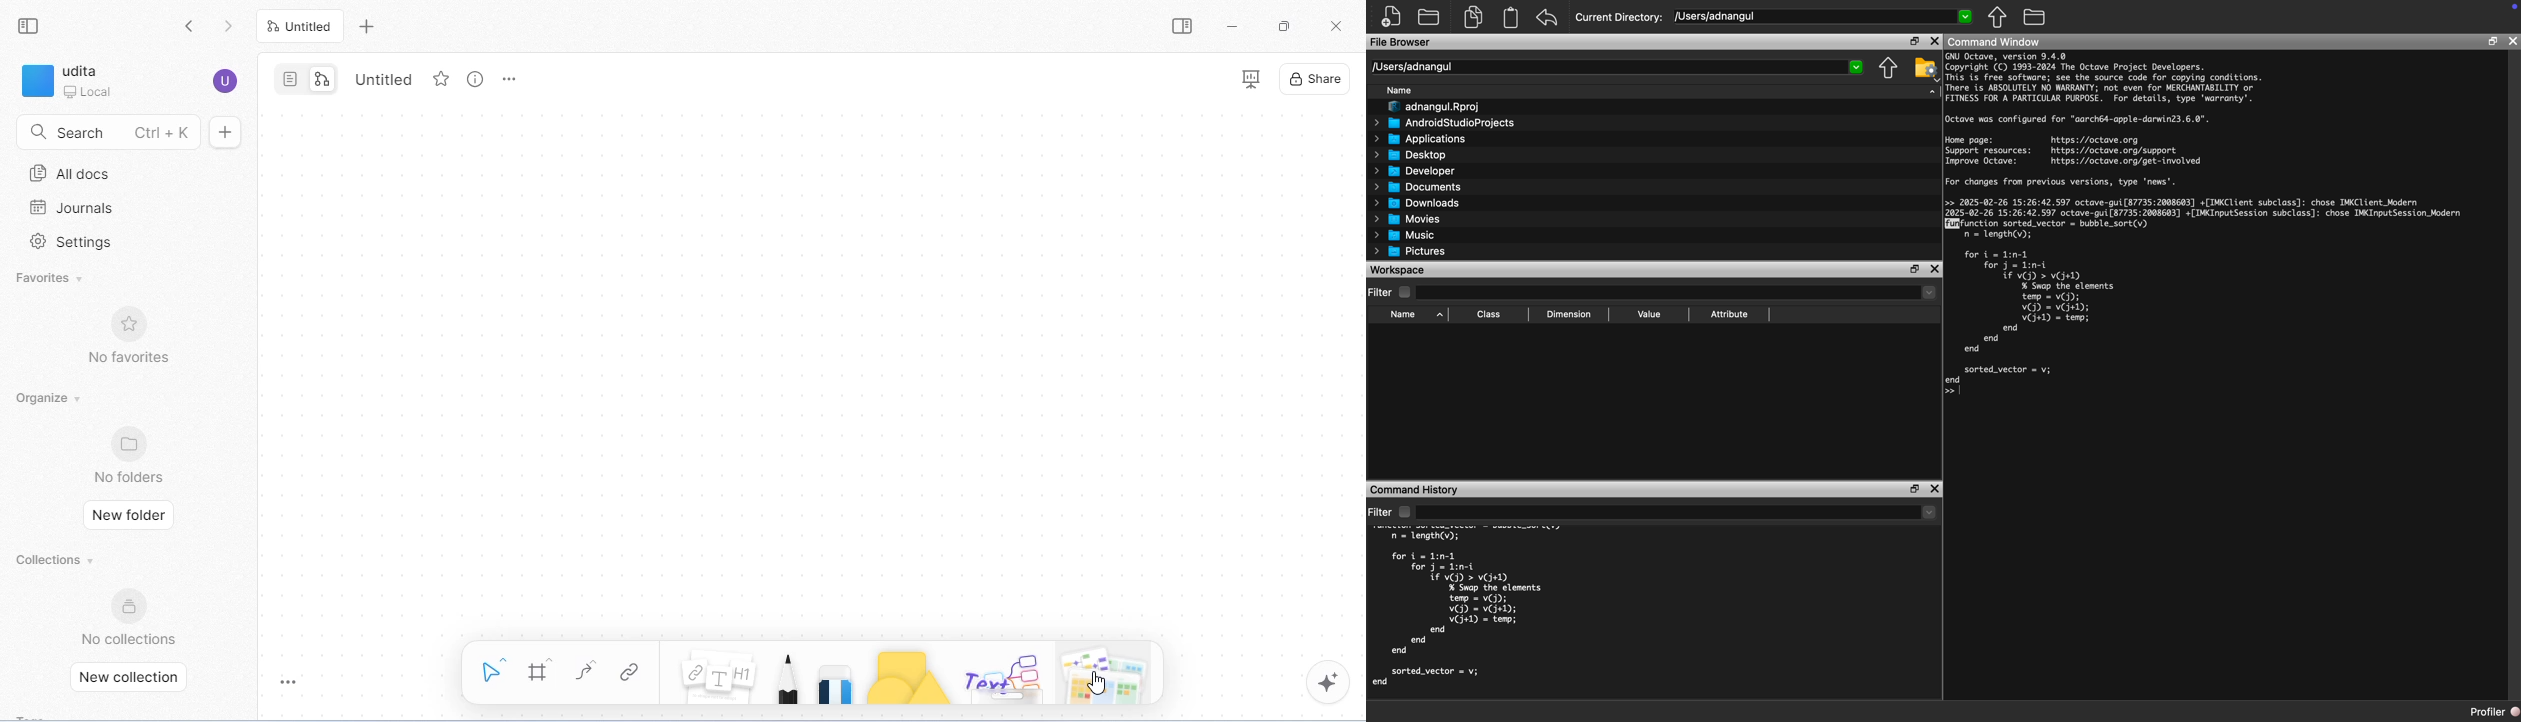 Image resolution: width=2548 pixels, height=728 pixels. I want to click on Current Directory:, so click(1621, 18).